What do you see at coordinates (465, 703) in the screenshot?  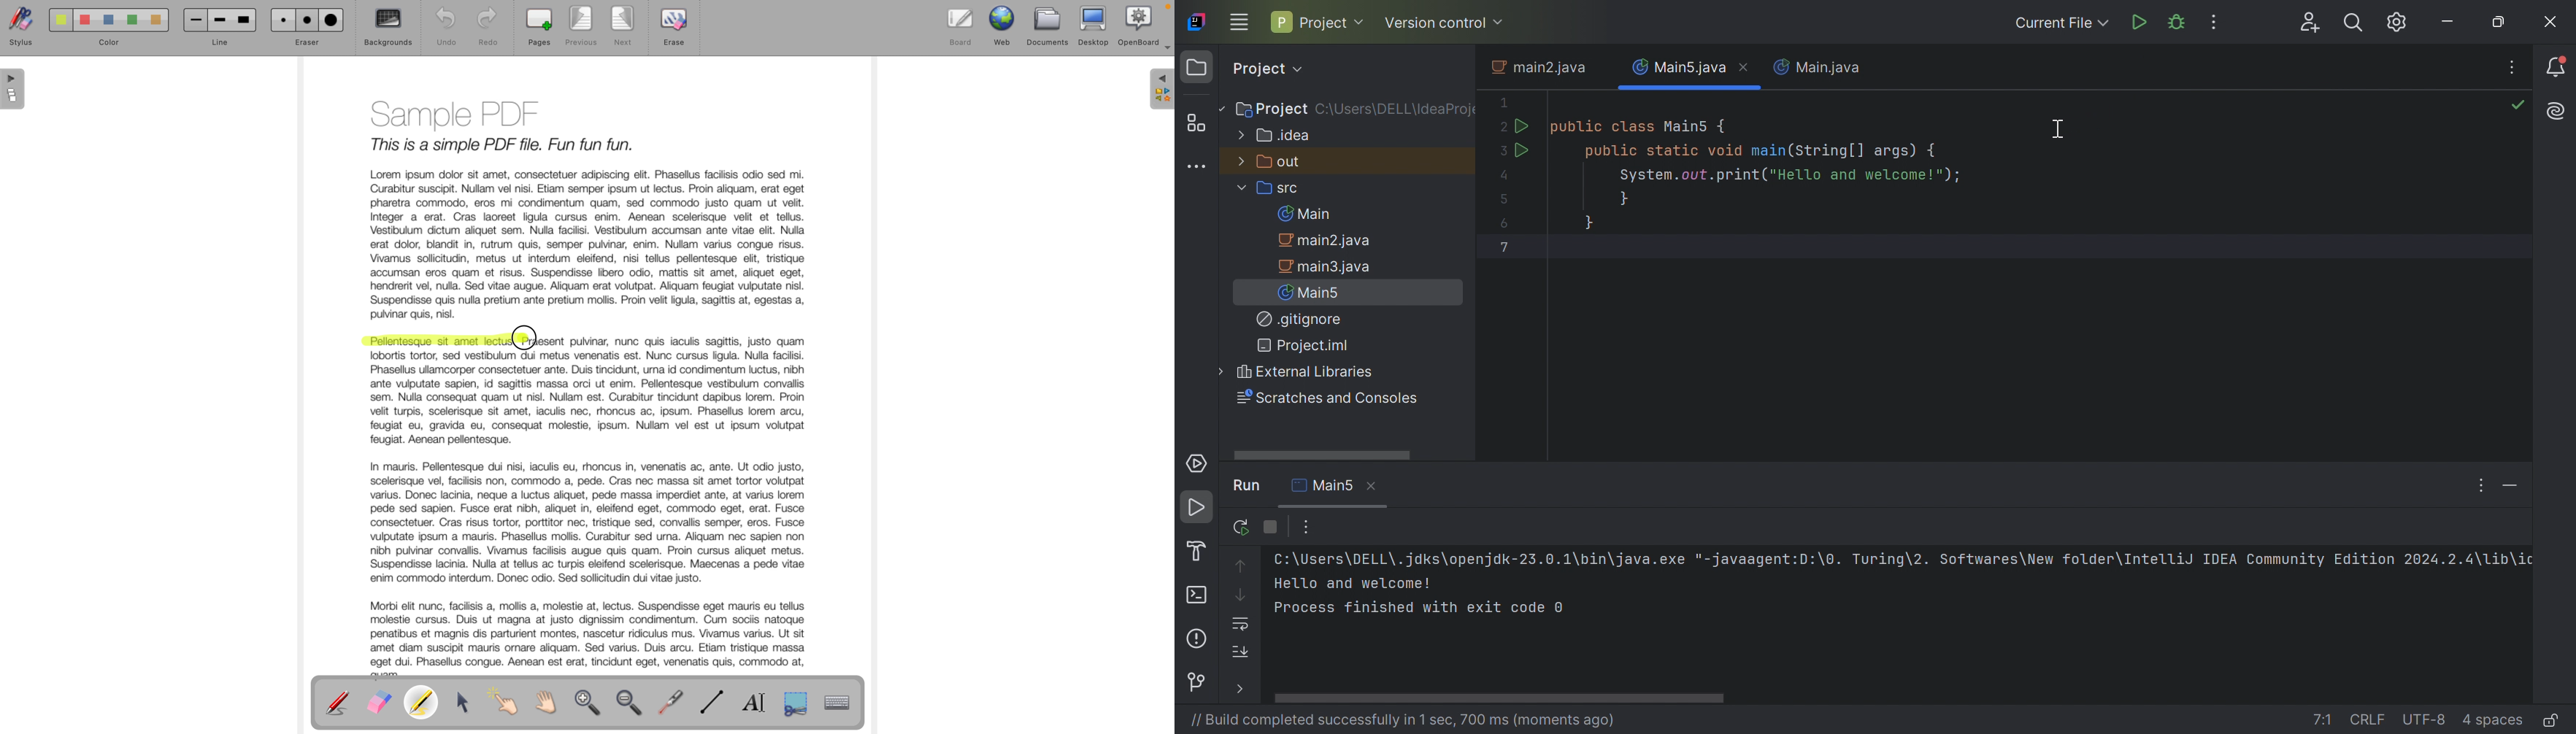 I see `select` at bounding box center [465, 703].